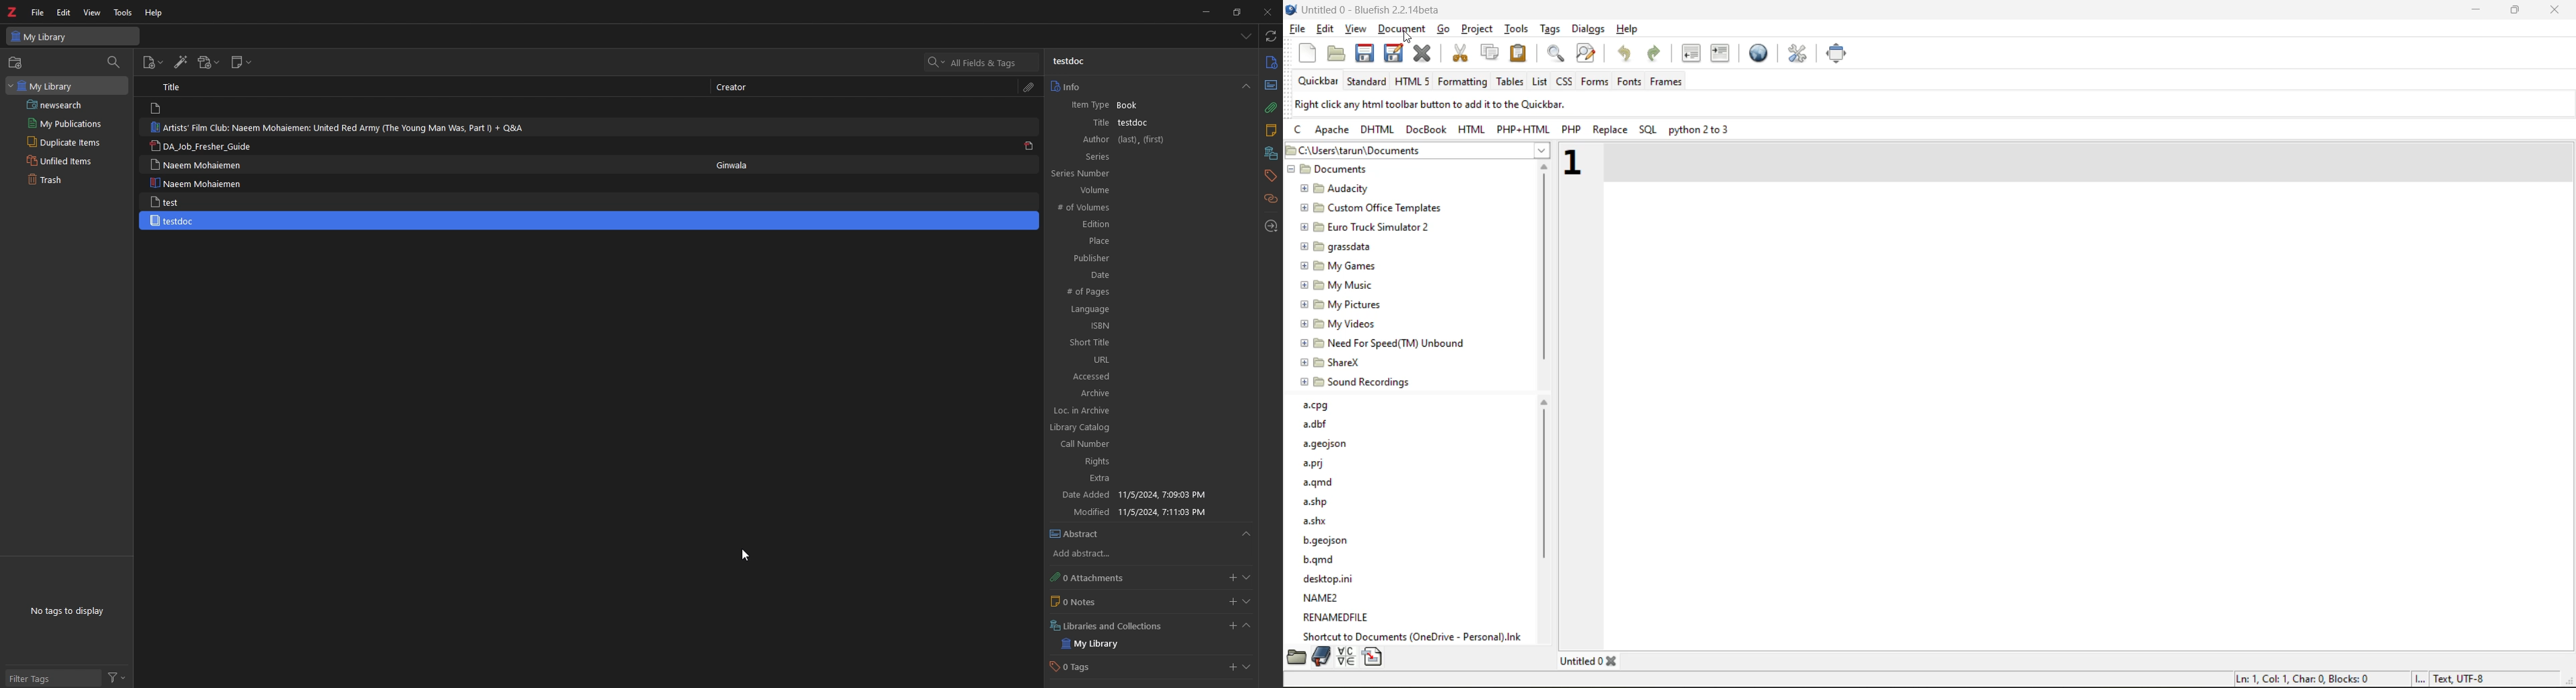 The width and height of the screenshot is (2576, 700). What do you see at coordinates (1231, 669) in the screenshot?
I see `add tags` at bounding box center [1231, 669].